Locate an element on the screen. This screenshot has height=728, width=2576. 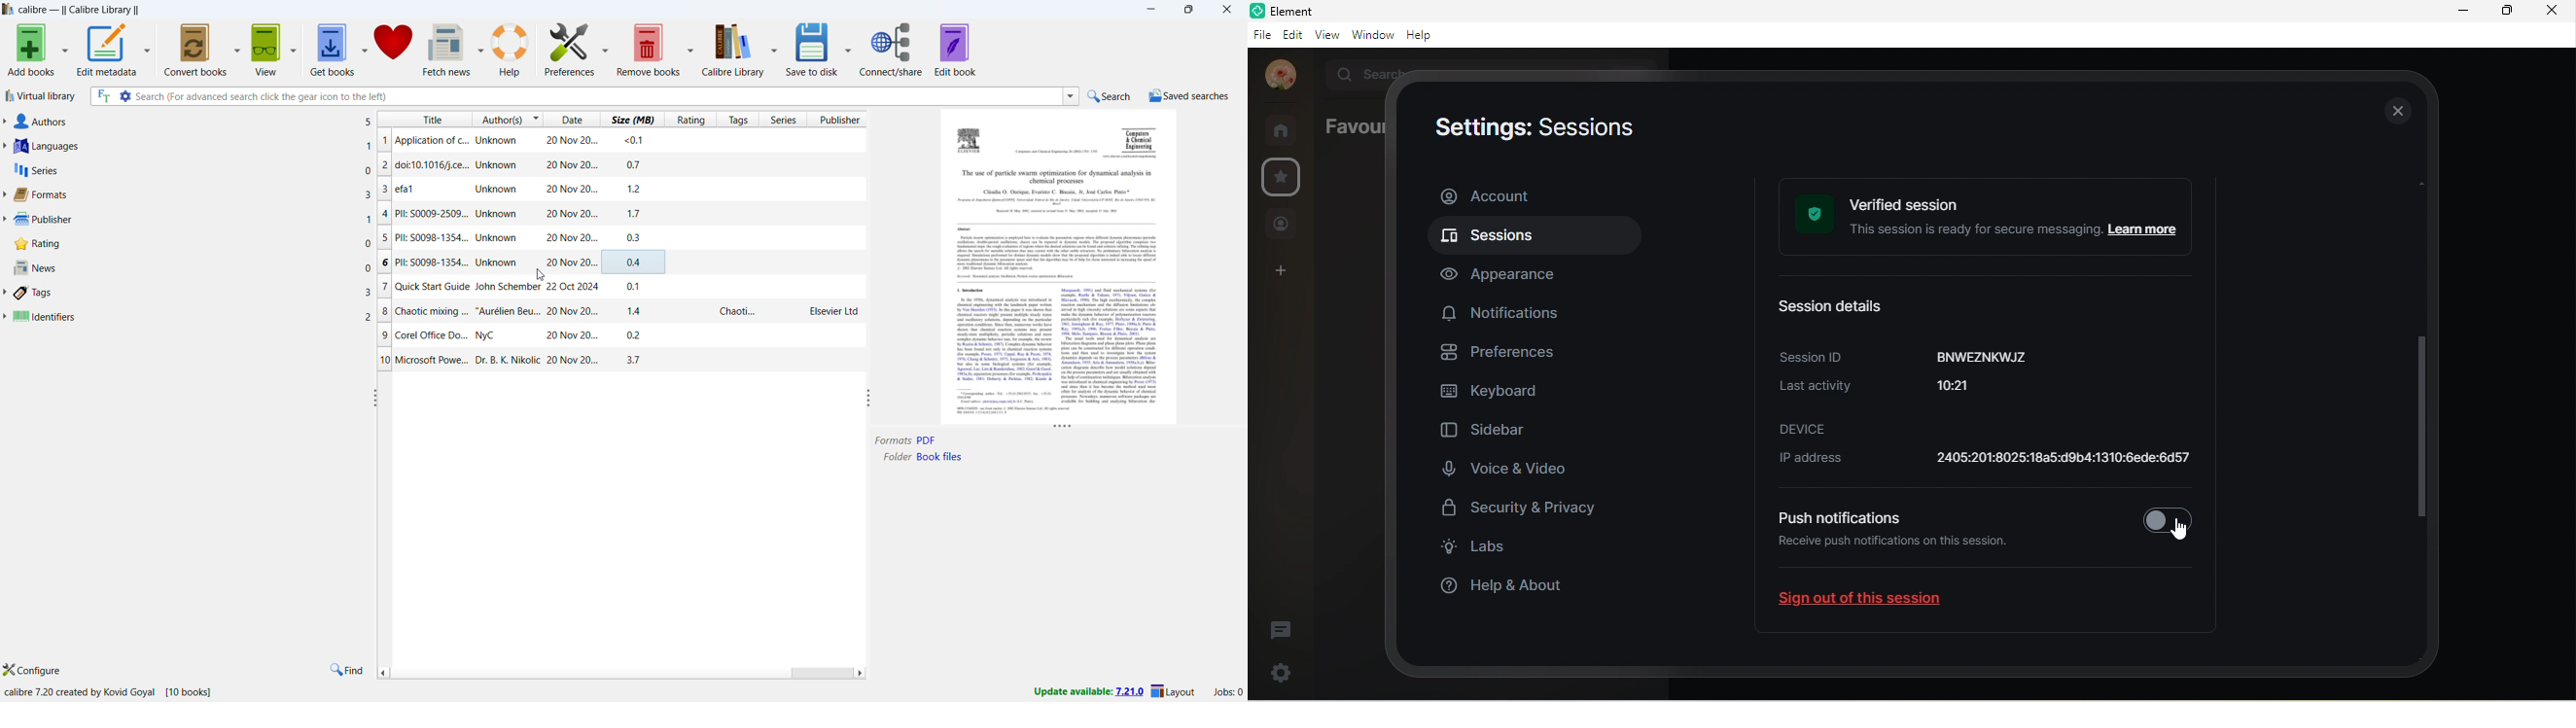
configure is located at coordinates (31, 669).